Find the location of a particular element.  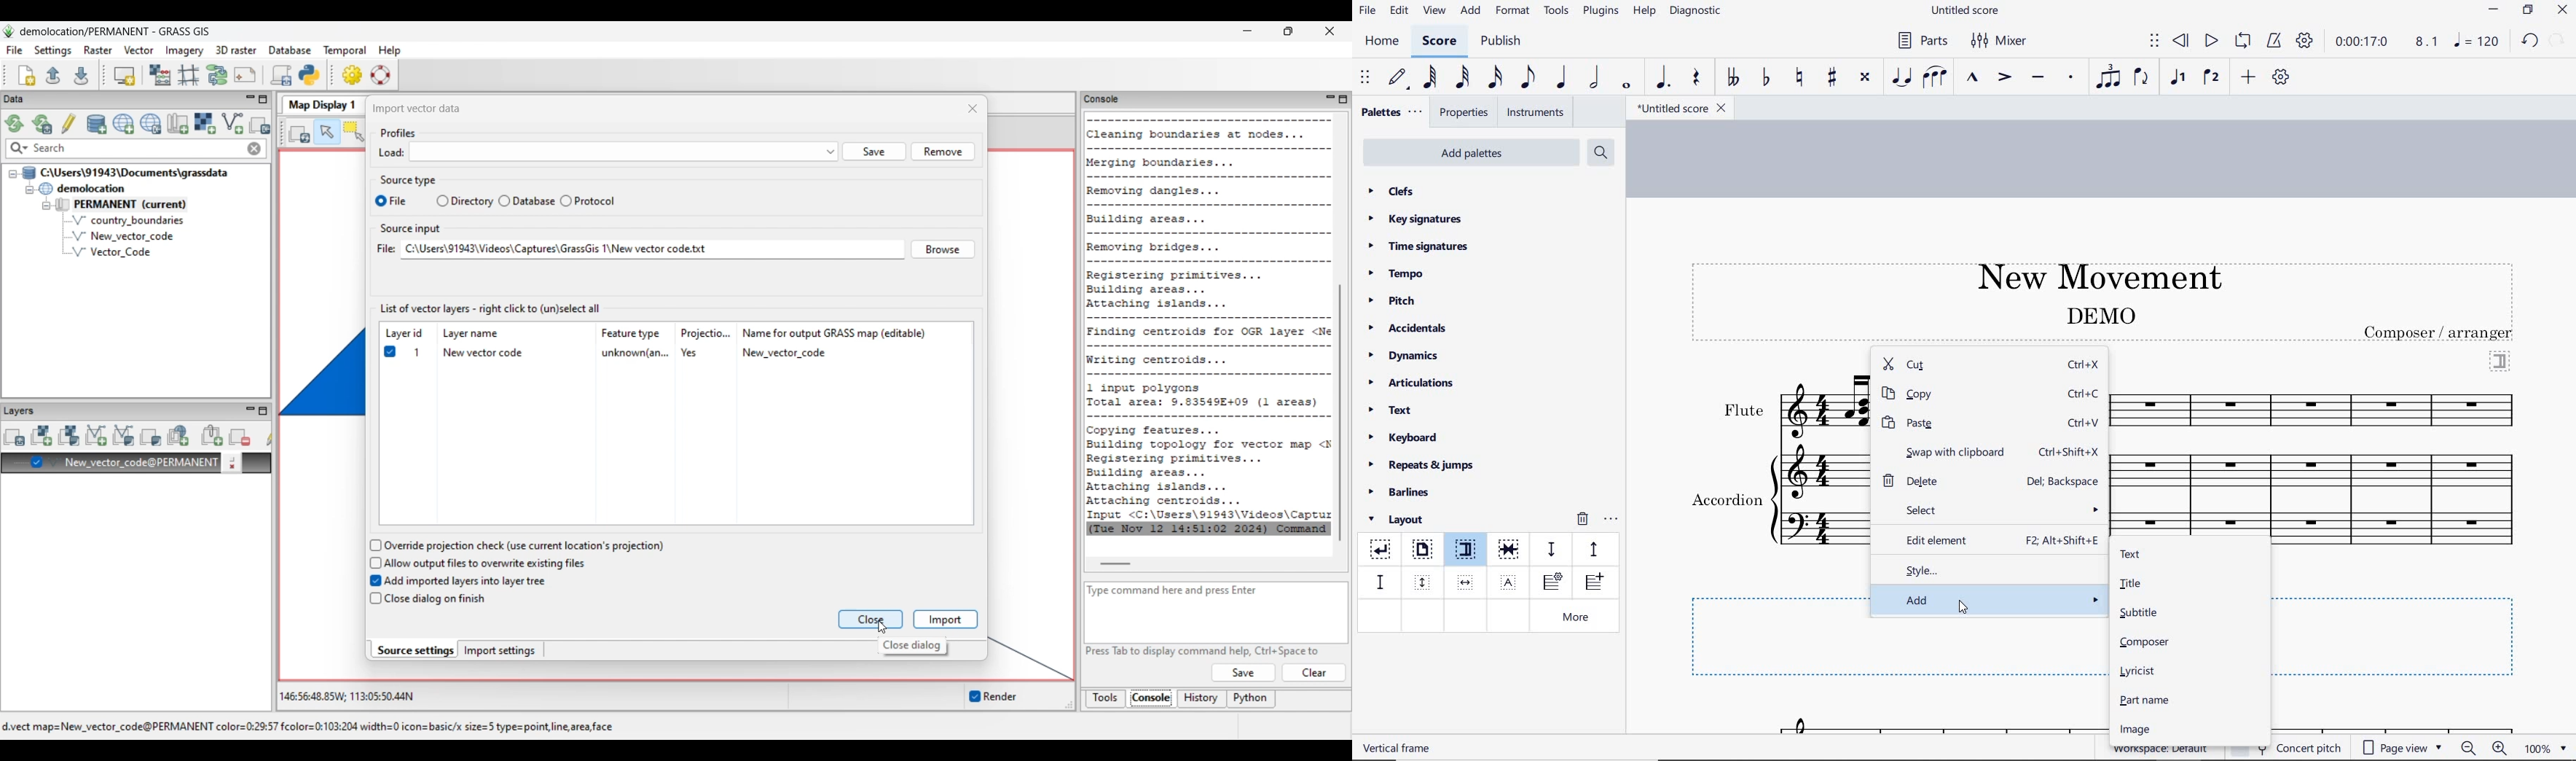

title is located at coordinates (2092, 275).